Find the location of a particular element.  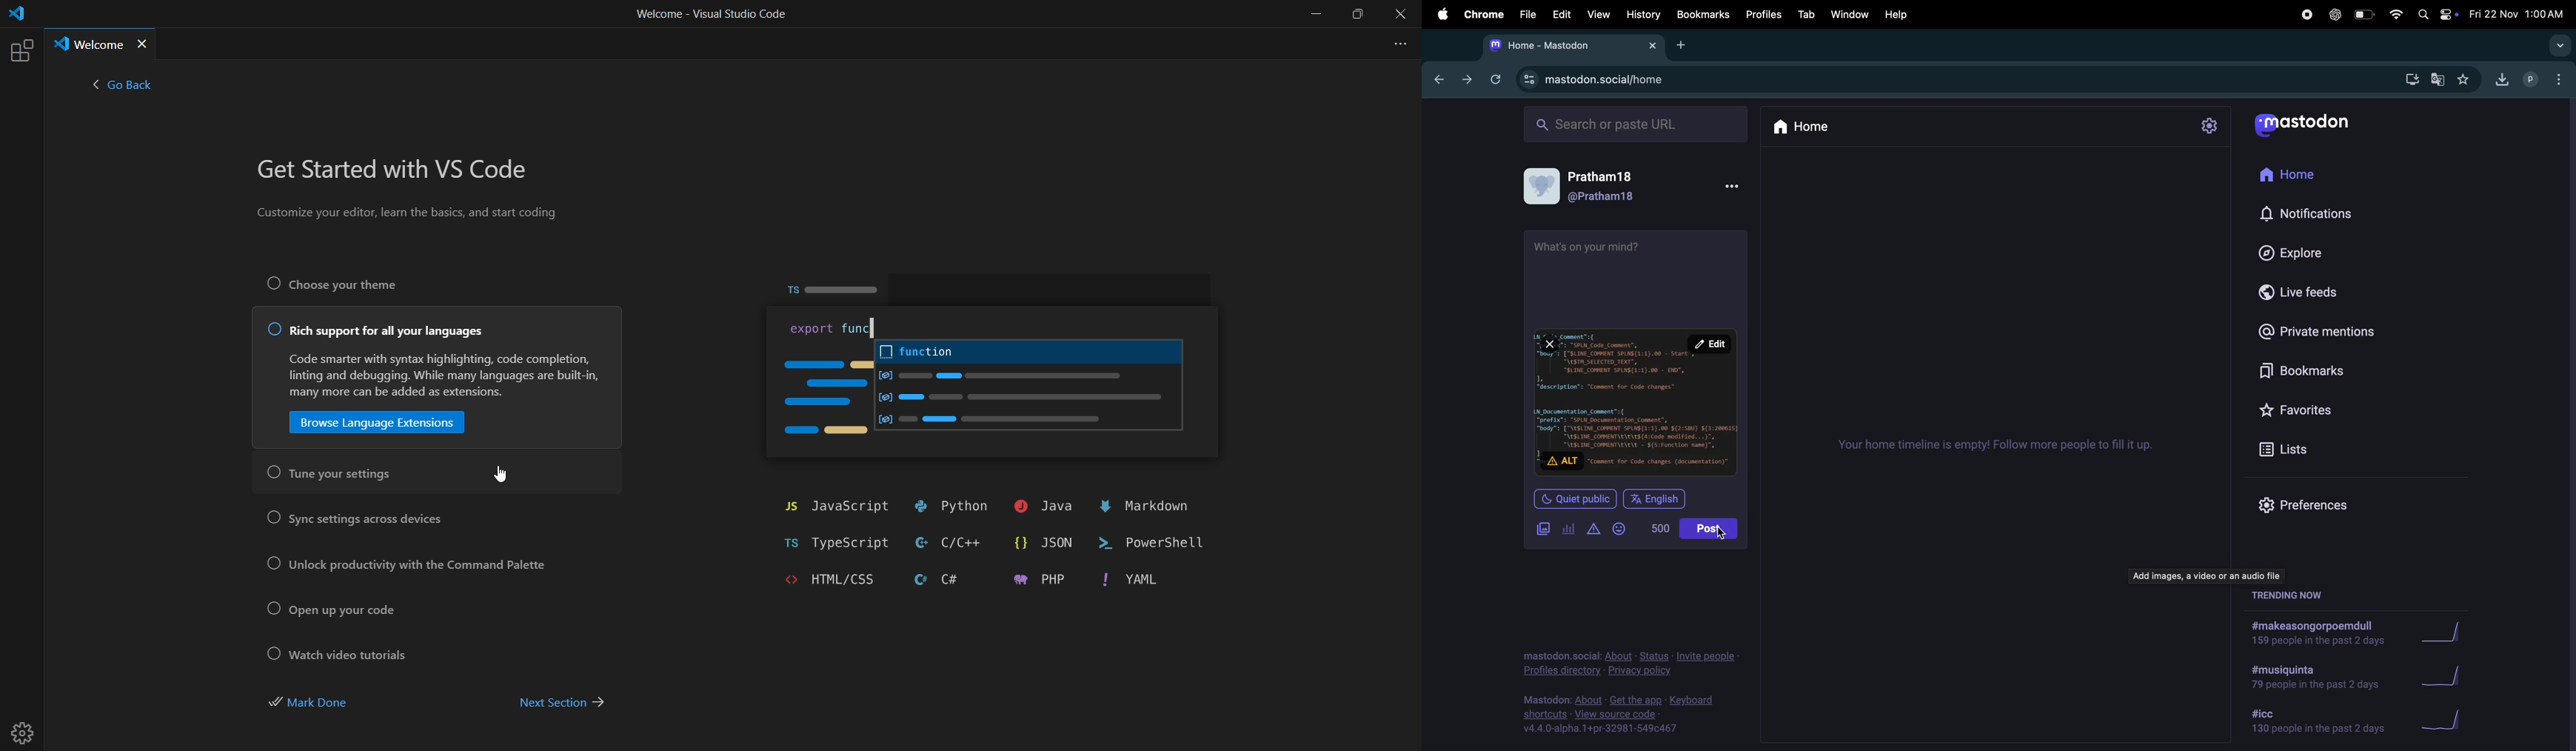

< go back is located at coordinates (122, 88).